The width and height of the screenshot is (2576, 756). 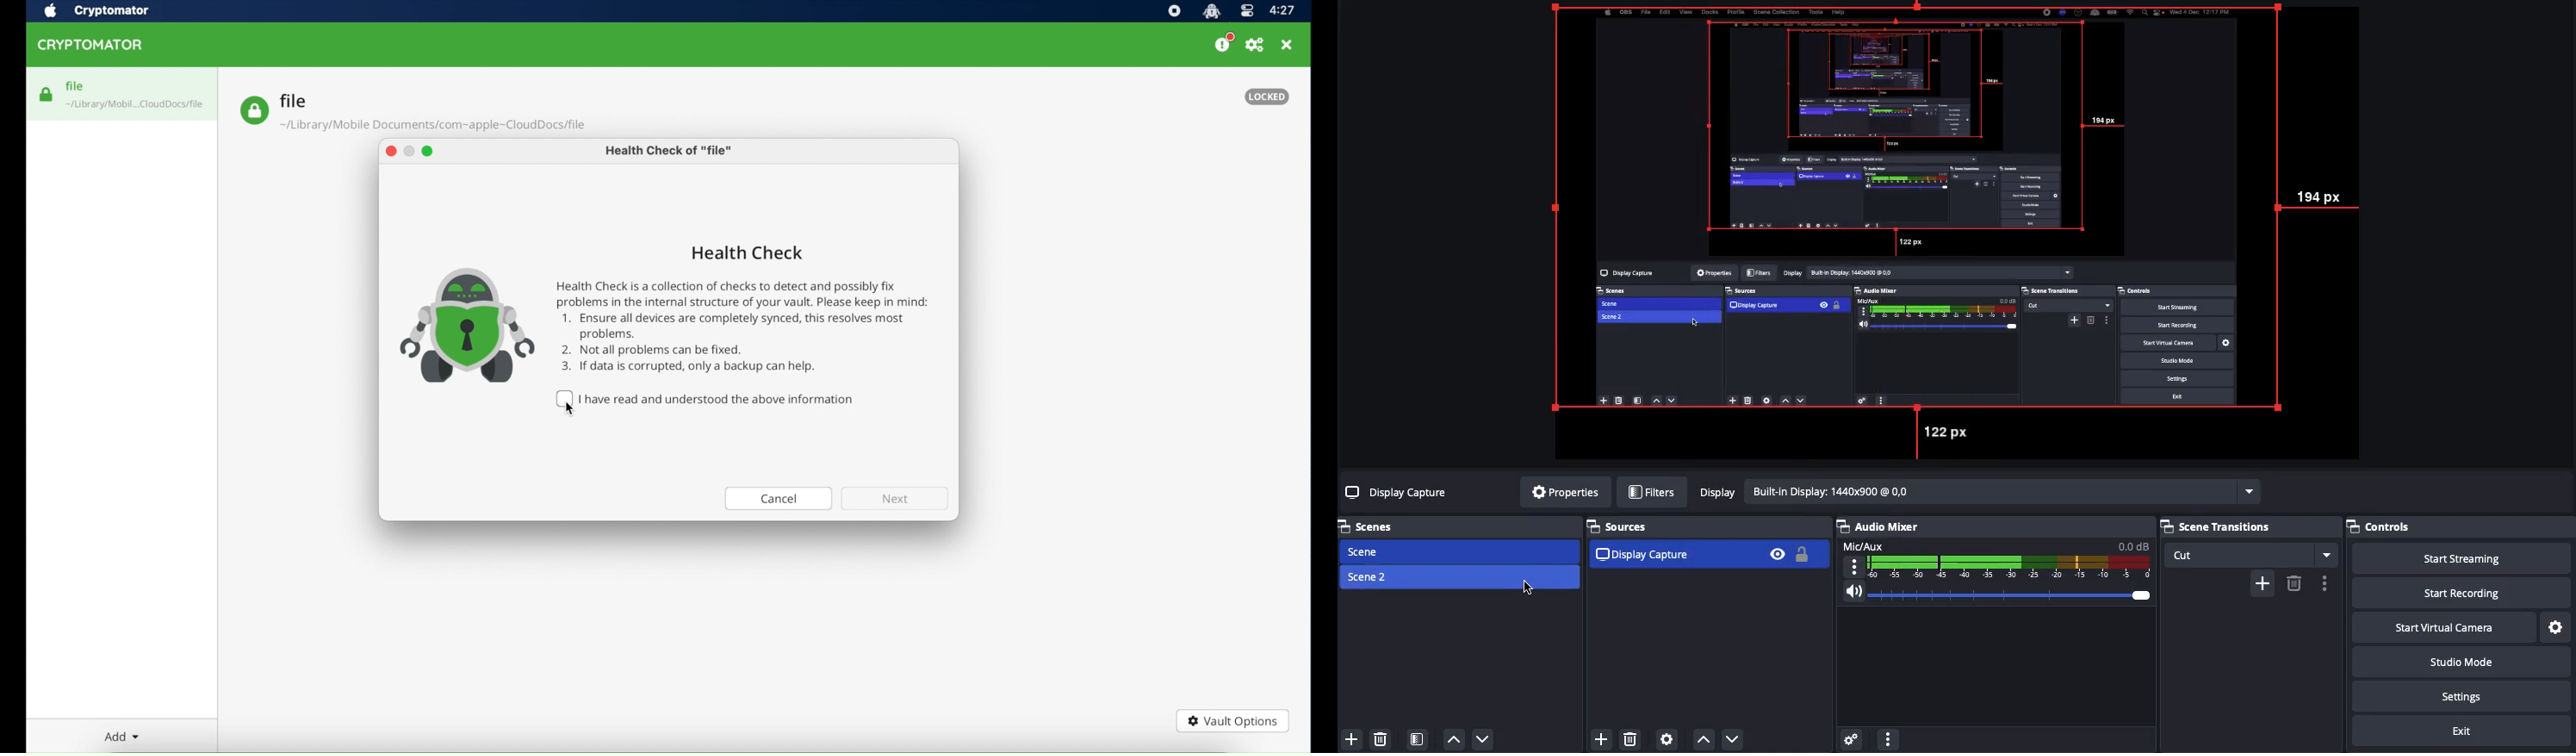 I want to click on add, so click(x=1597, y=737).